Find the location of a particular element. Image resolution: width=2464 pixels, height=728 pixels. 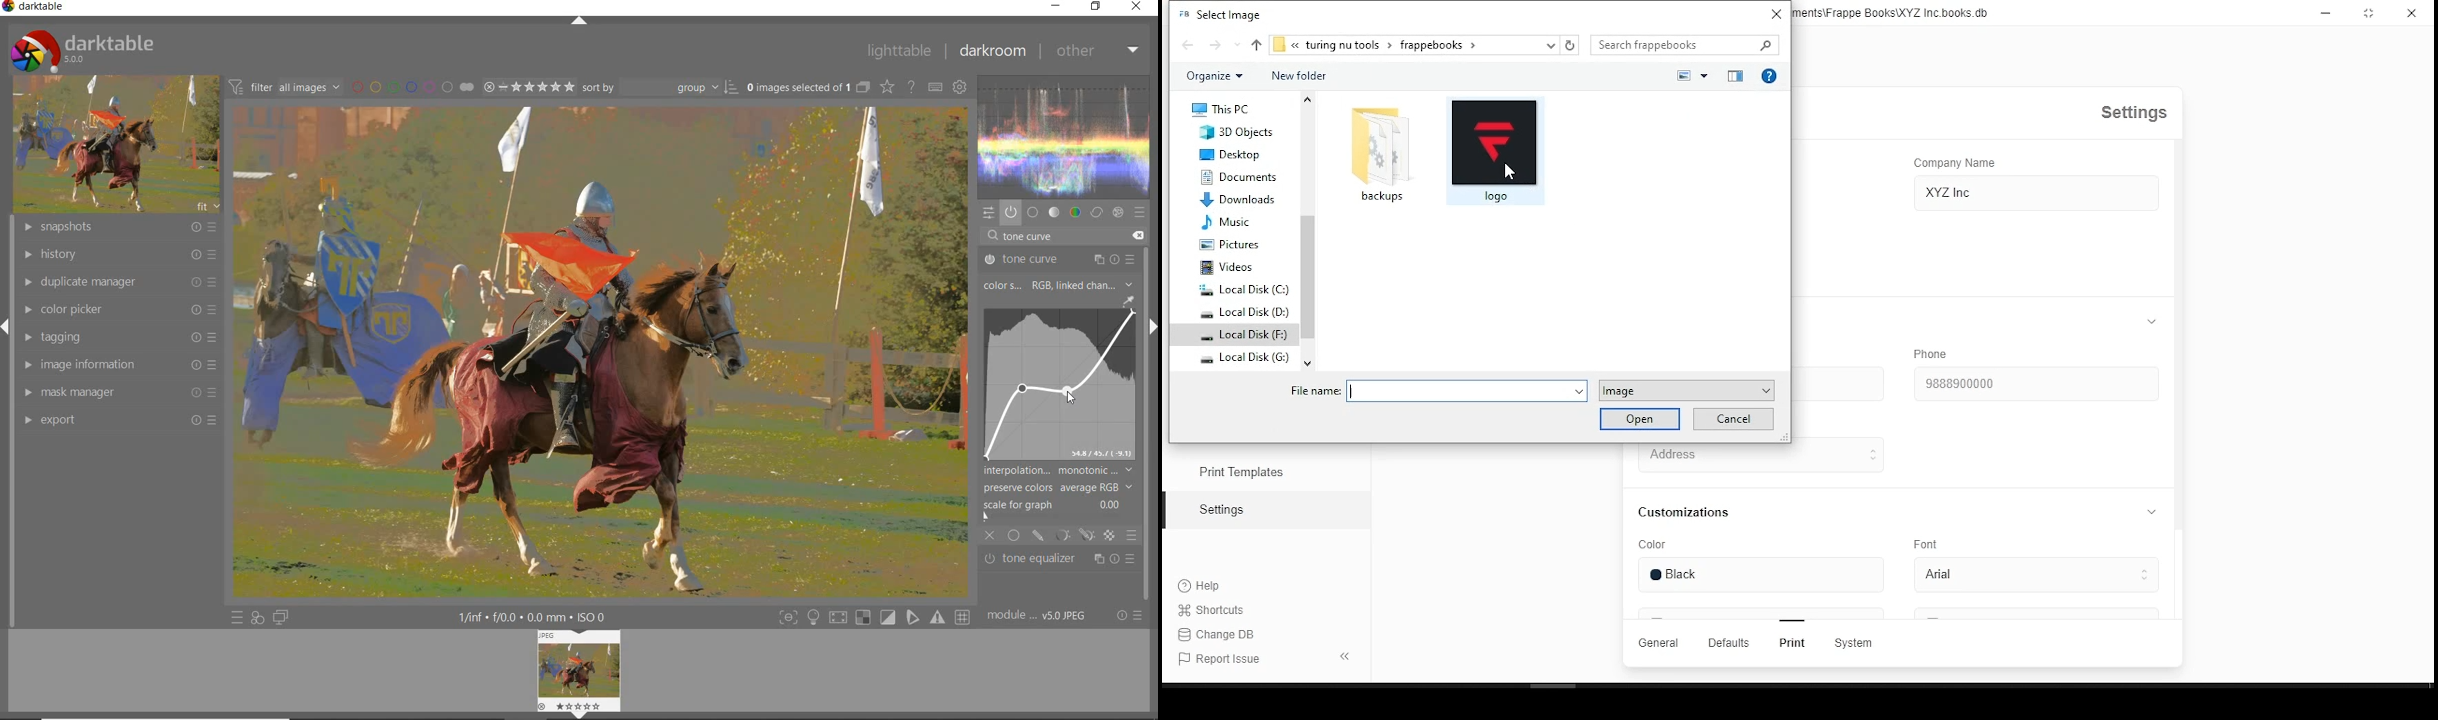

black is located at coordinates (1691, 575).